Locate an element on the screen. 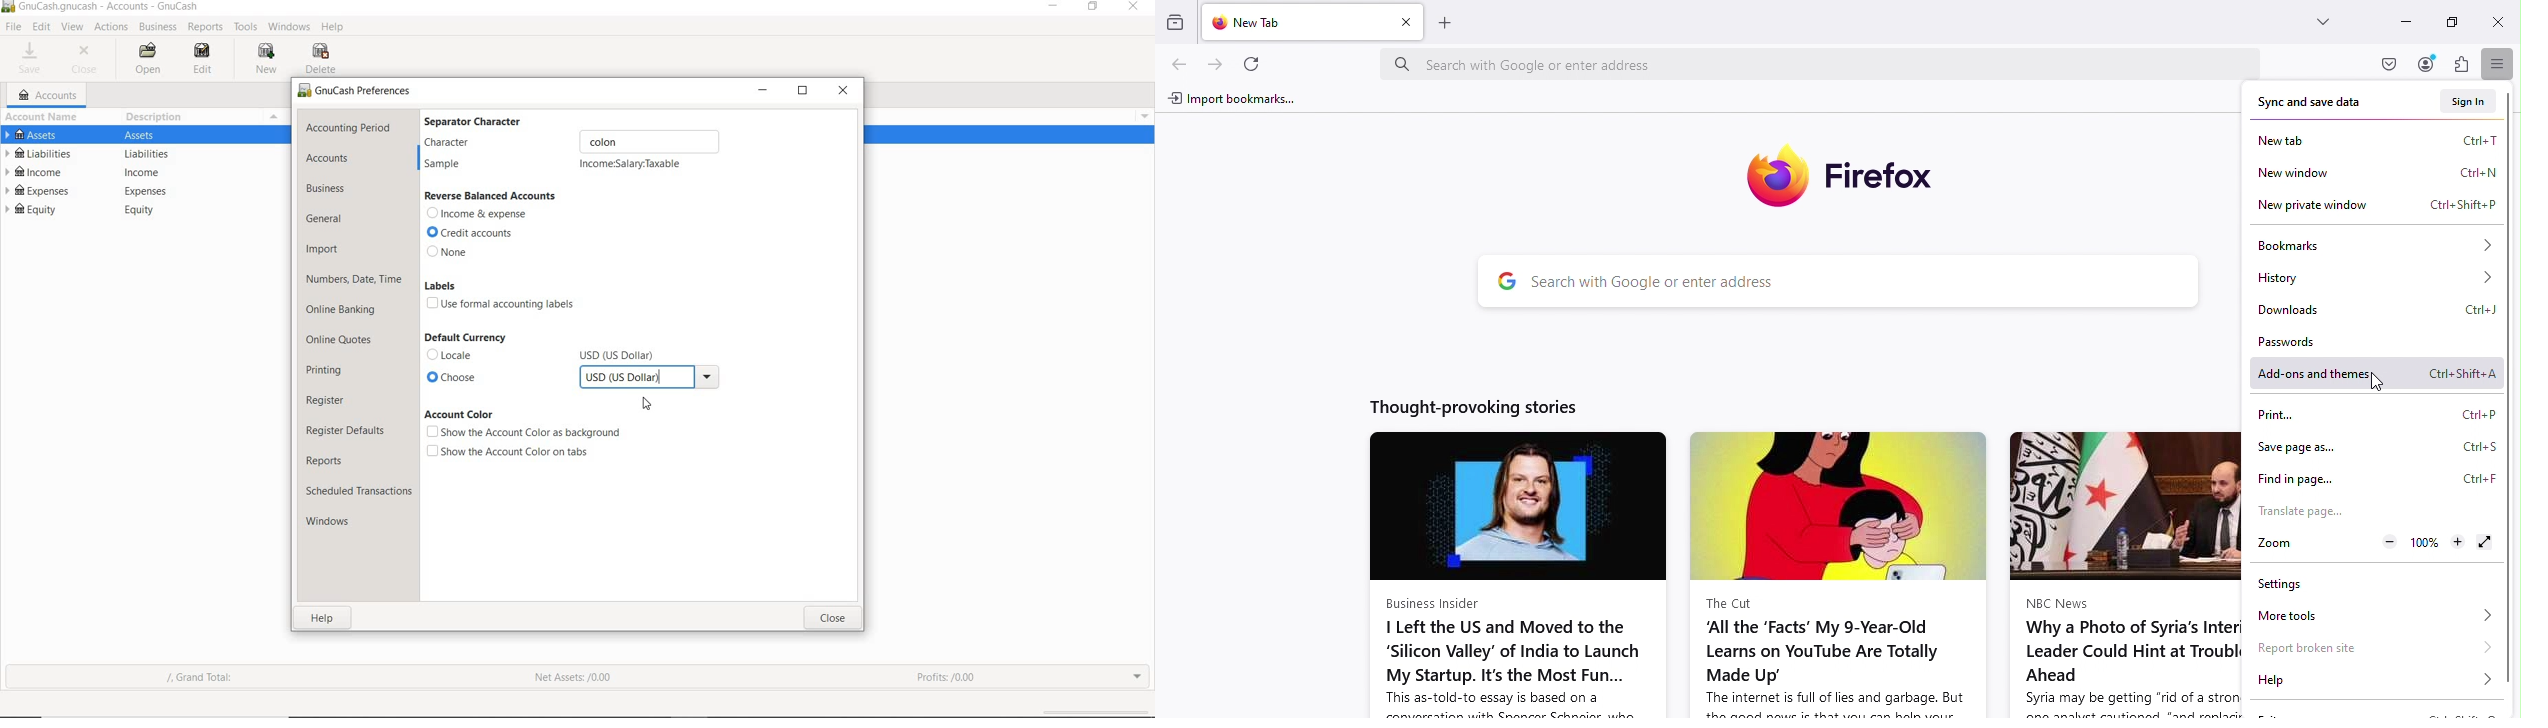 Image resolution: width=2548 pixels, height=728 pixels. minimize is located at coordinates (763, 89).